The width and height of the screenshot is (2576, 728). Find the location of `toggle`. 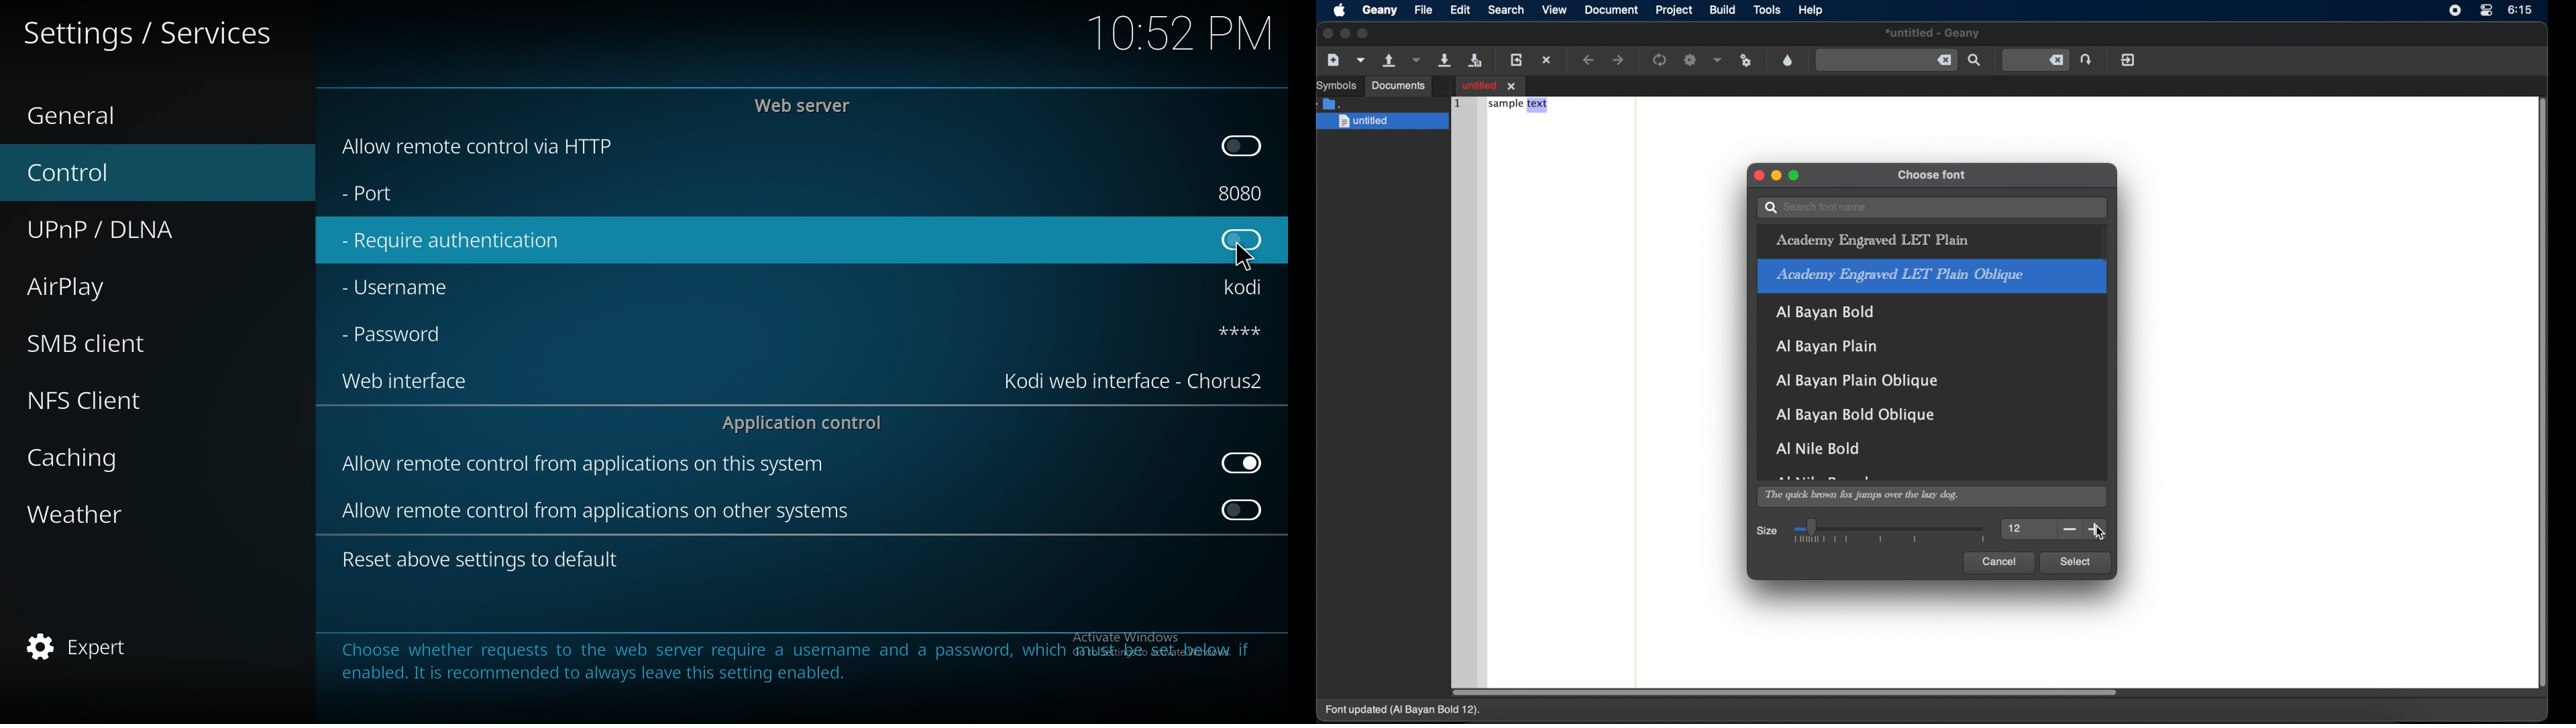

toggle is located at coordinates (1242, 463).